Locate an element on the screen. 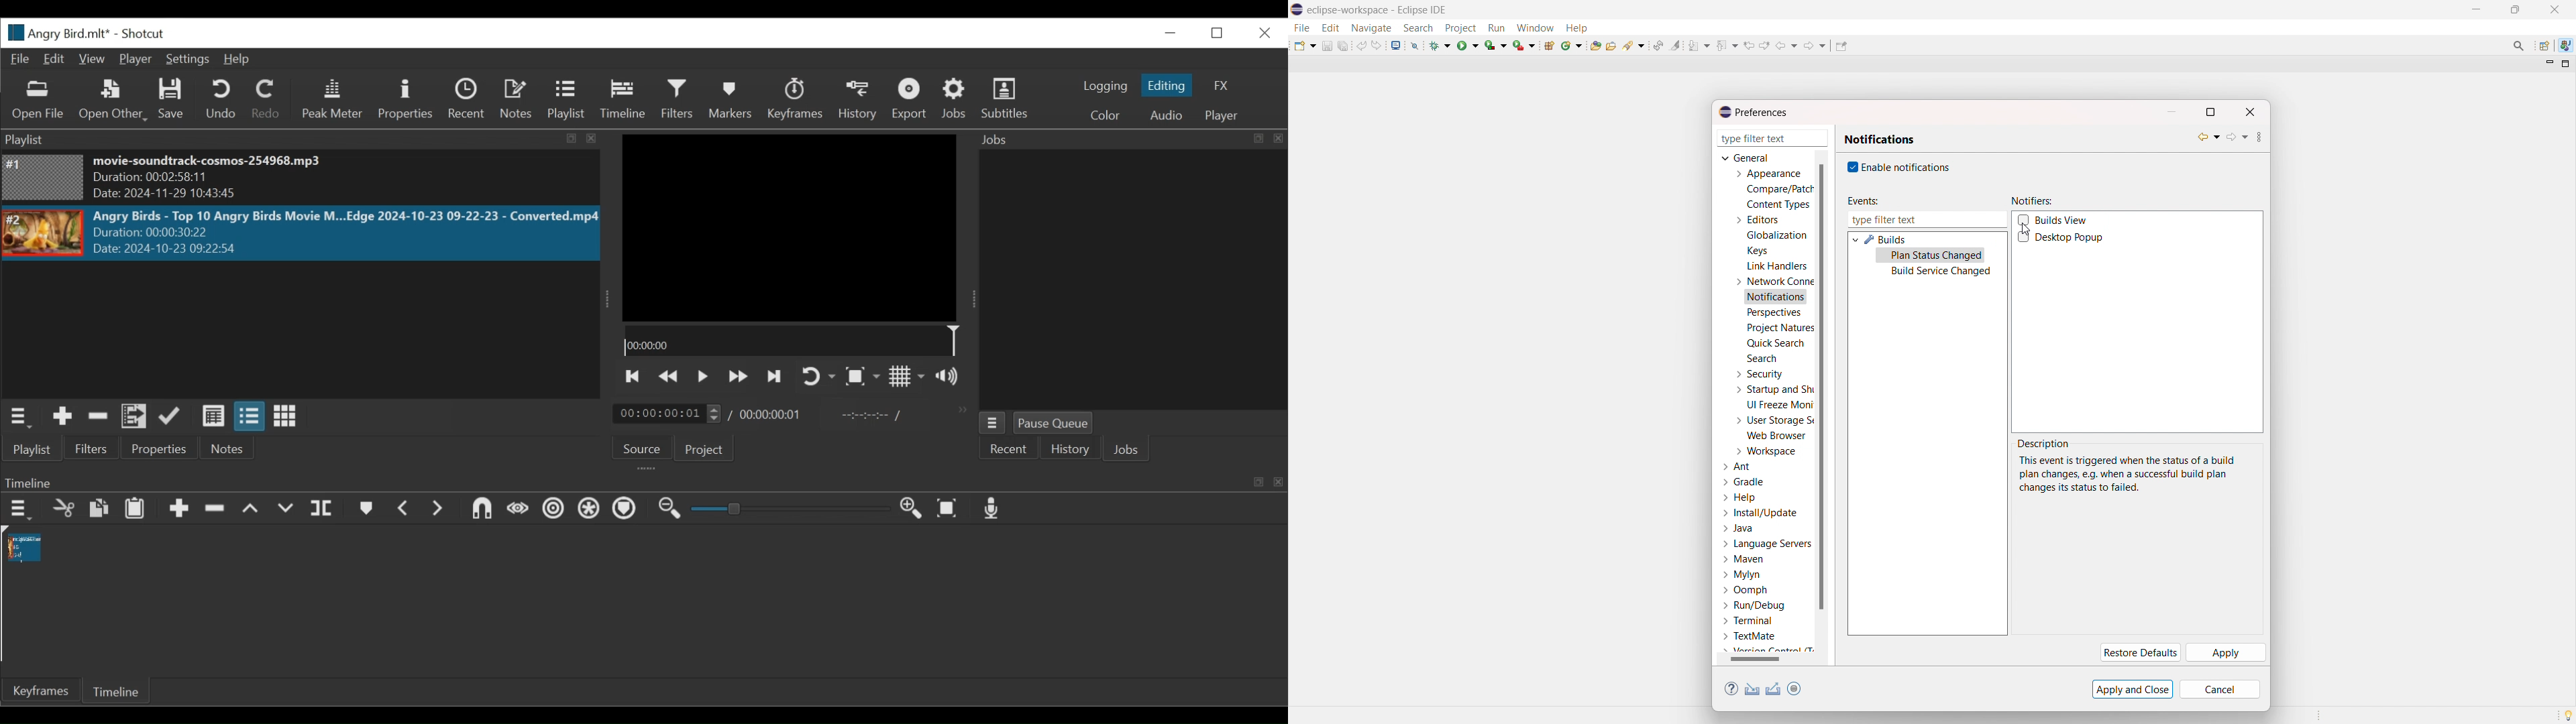 The width and height of the screenshot is (2576, 728). Clip is located at coordinates (22, 546).